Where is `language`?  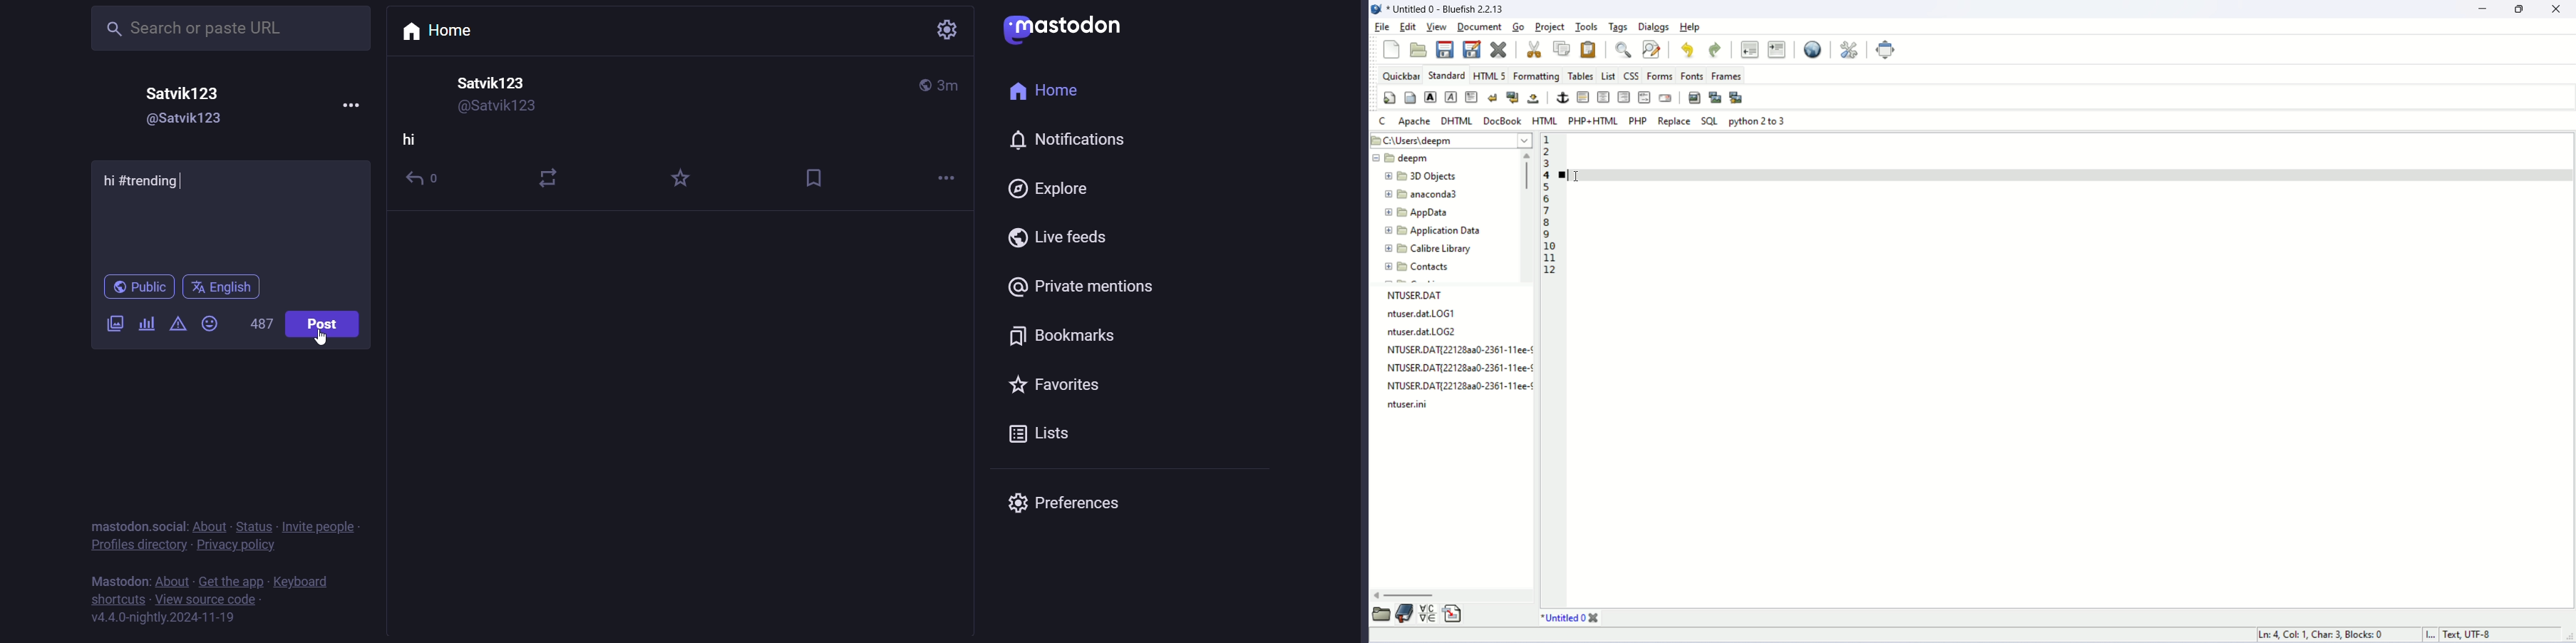
language is located at coordinates (222, 289).